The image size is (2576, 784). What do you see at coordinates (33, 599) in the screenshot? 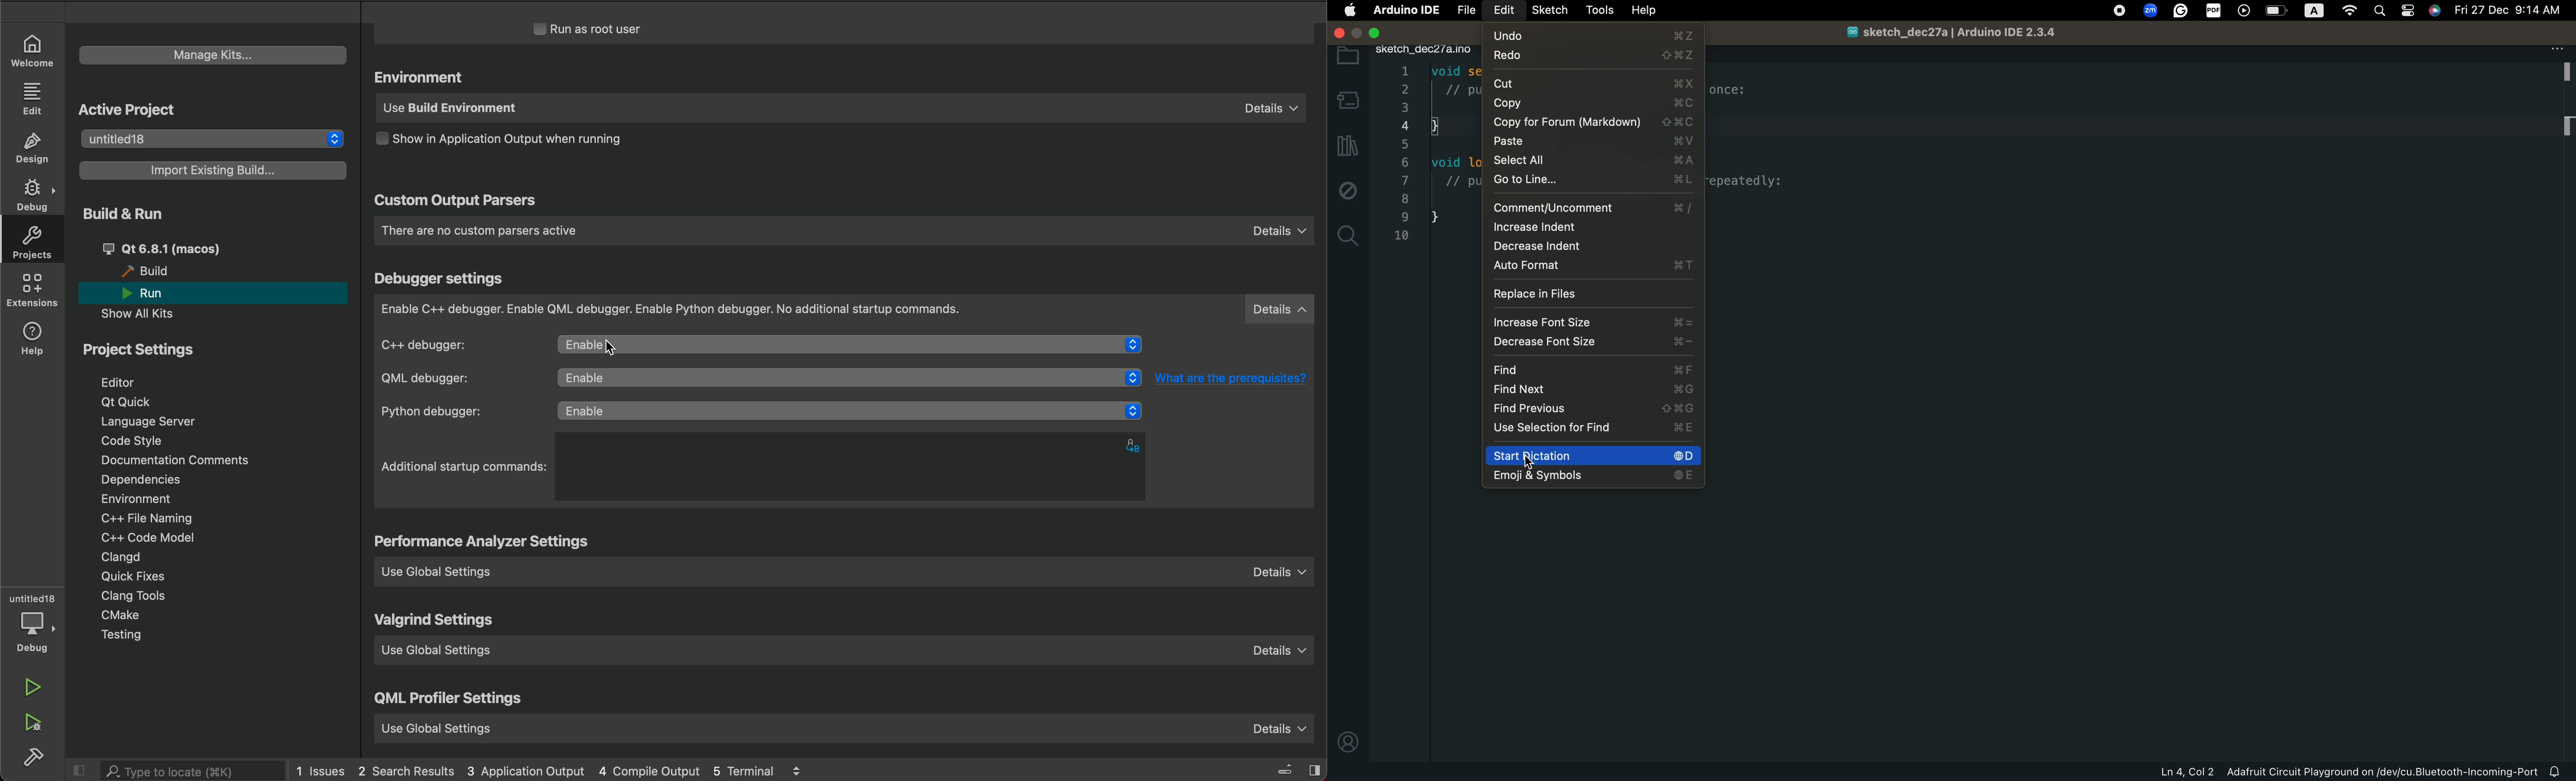
I see `untitled` at bounding box center [33, 599].